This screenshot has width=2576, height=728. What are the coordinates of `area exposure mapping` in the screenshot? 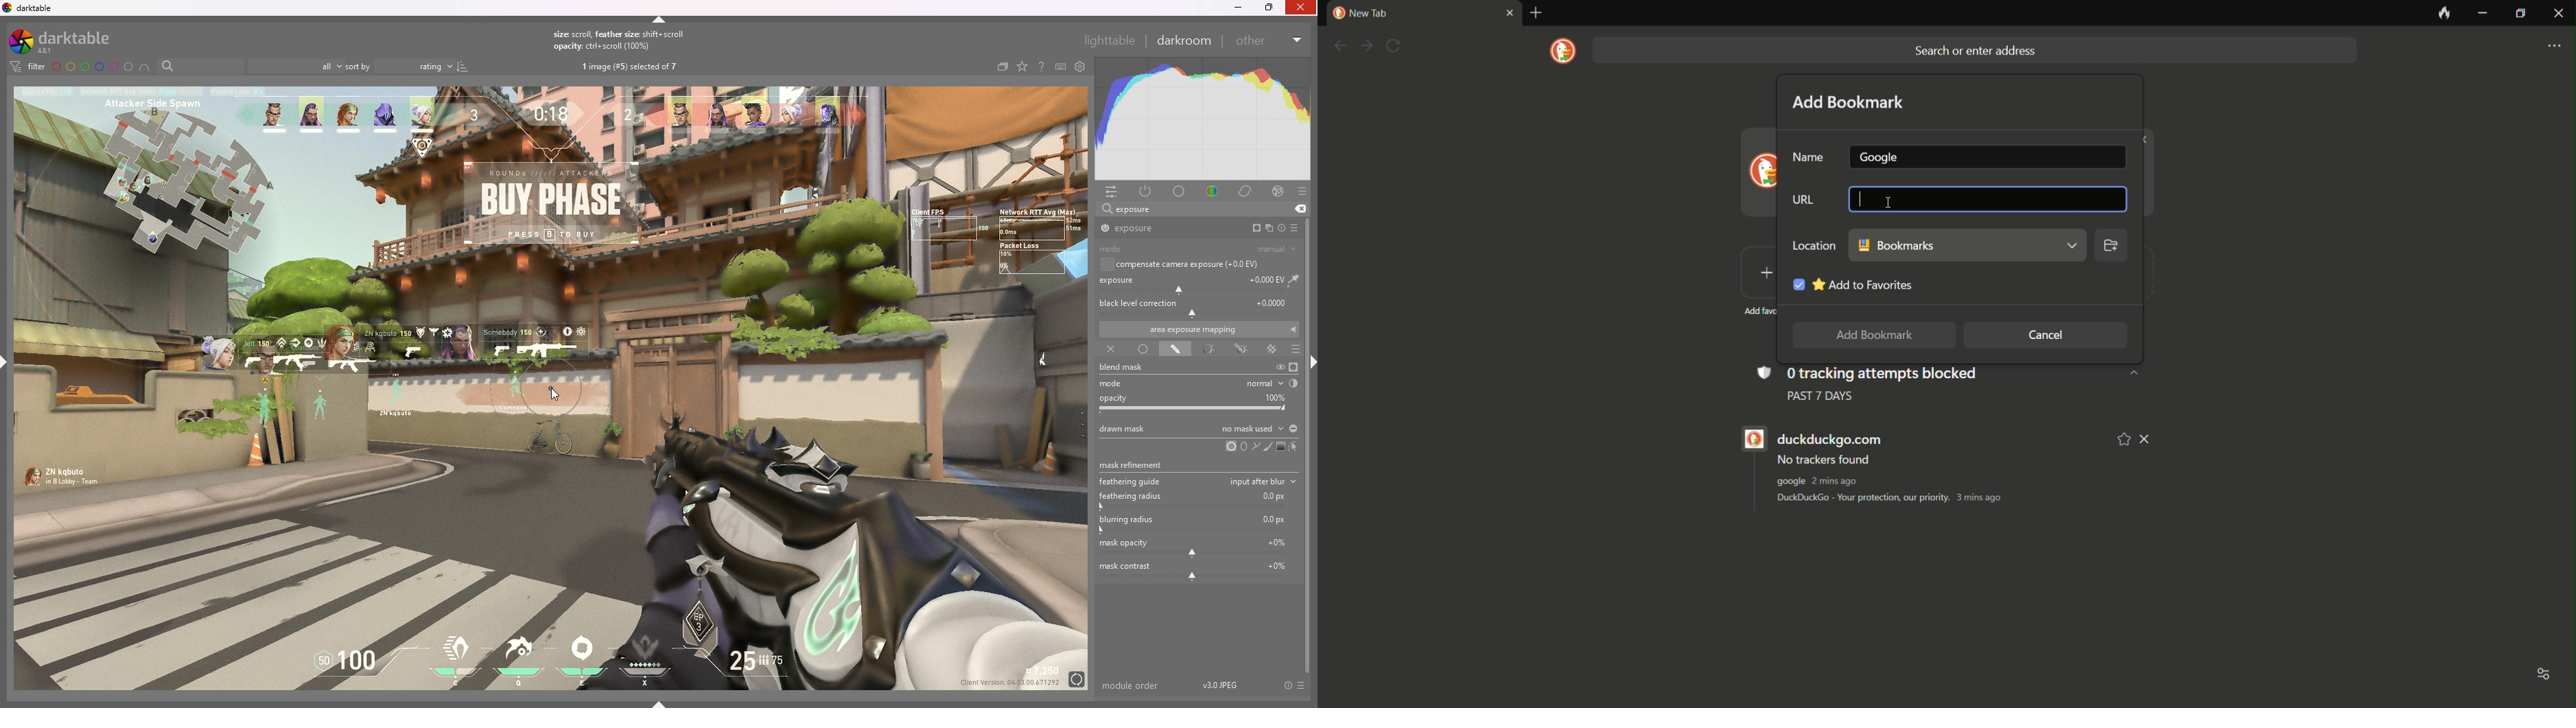 It's located at (1199, 329).